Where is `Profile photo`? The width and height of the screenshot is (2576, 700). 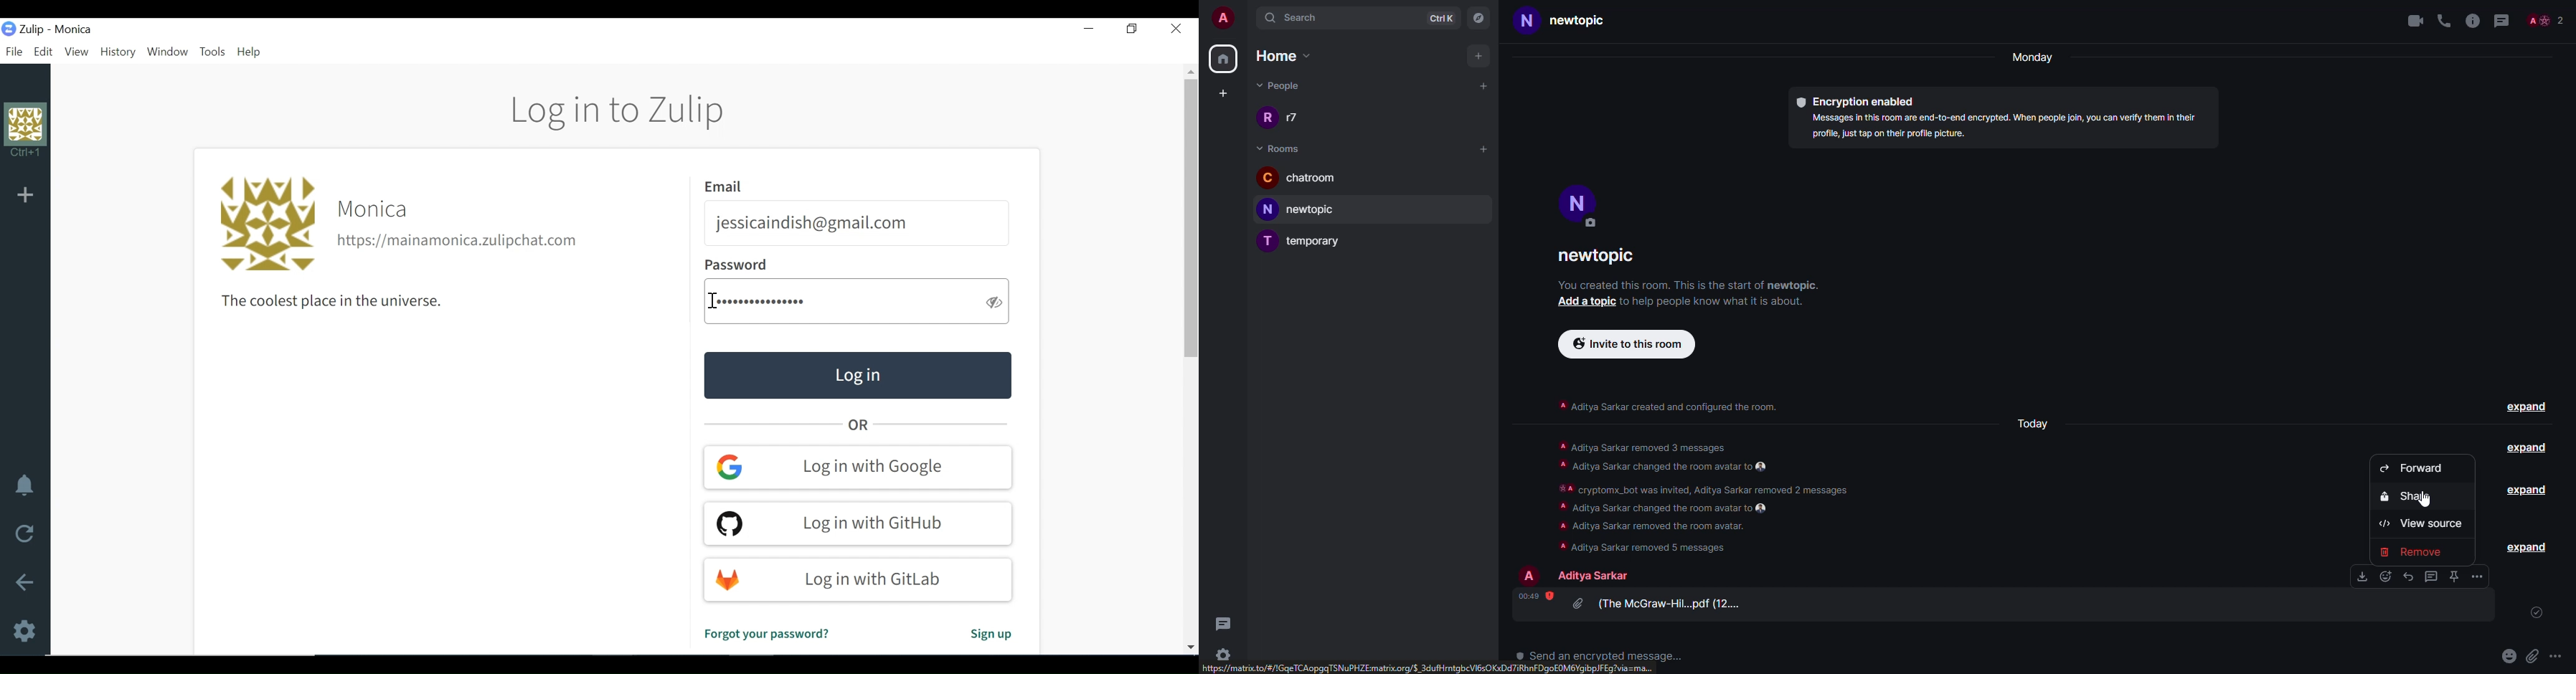
Profile photo is located at coordinates (265, 224).